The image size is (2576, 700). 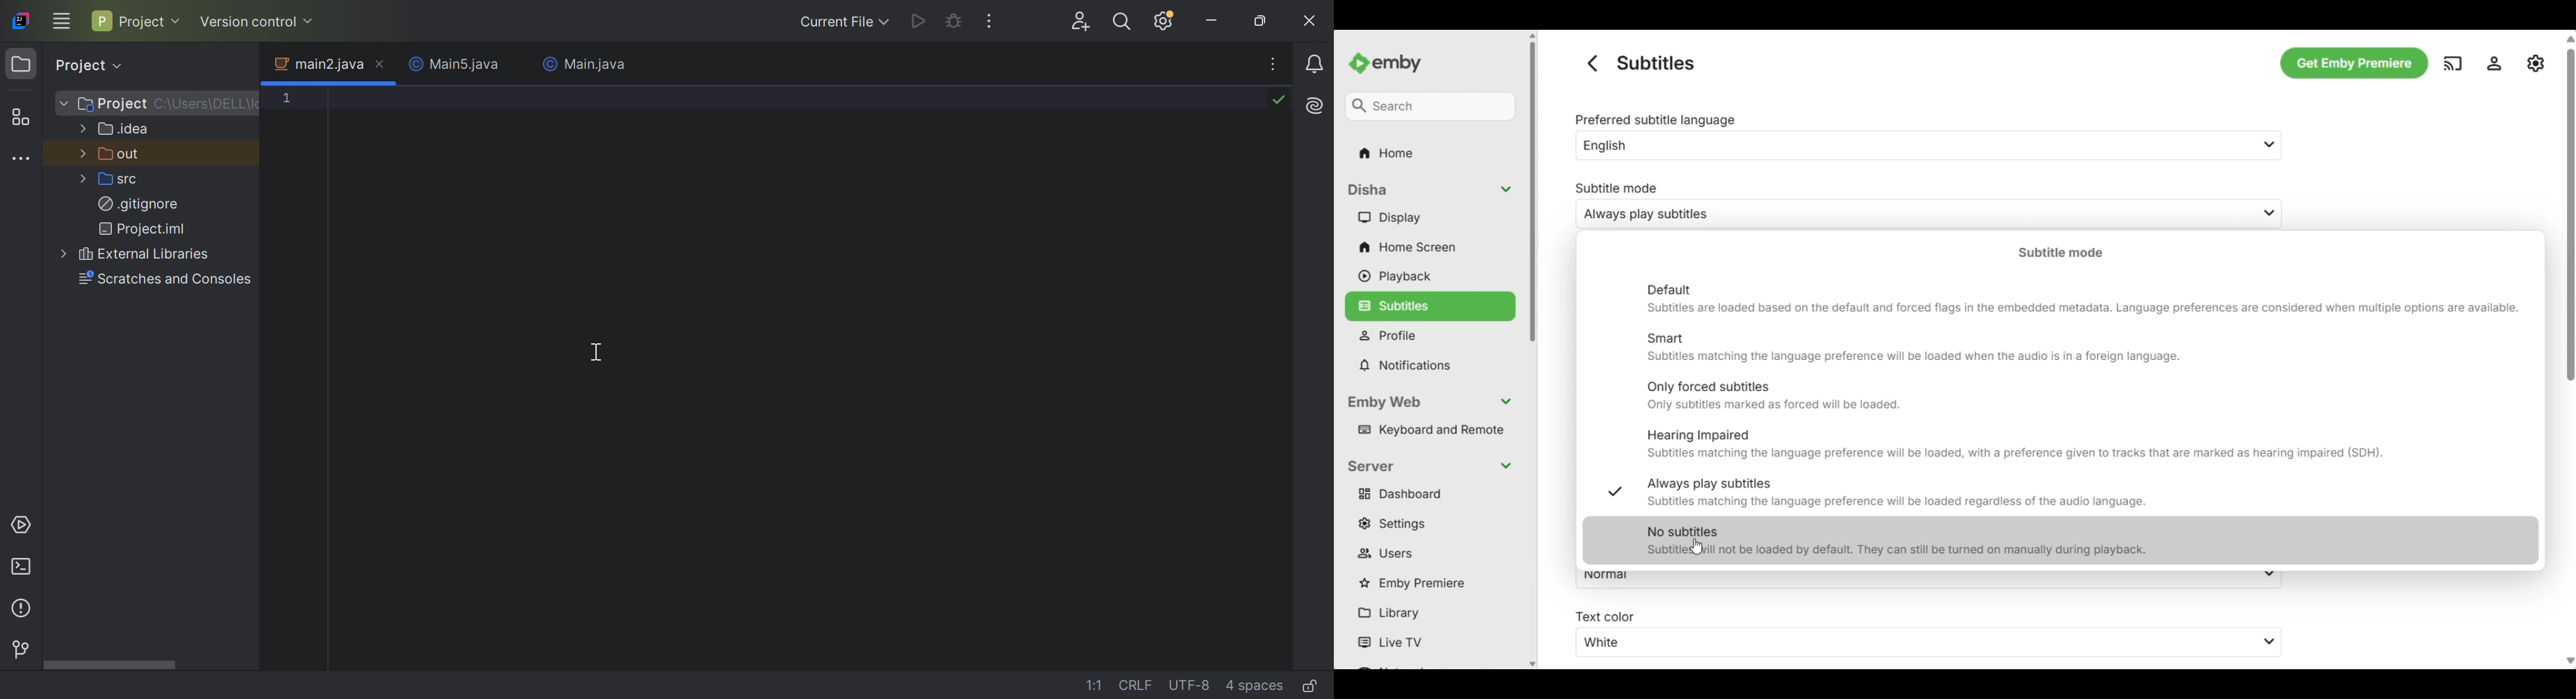 I want to click on src, so click(x=120, y=179).